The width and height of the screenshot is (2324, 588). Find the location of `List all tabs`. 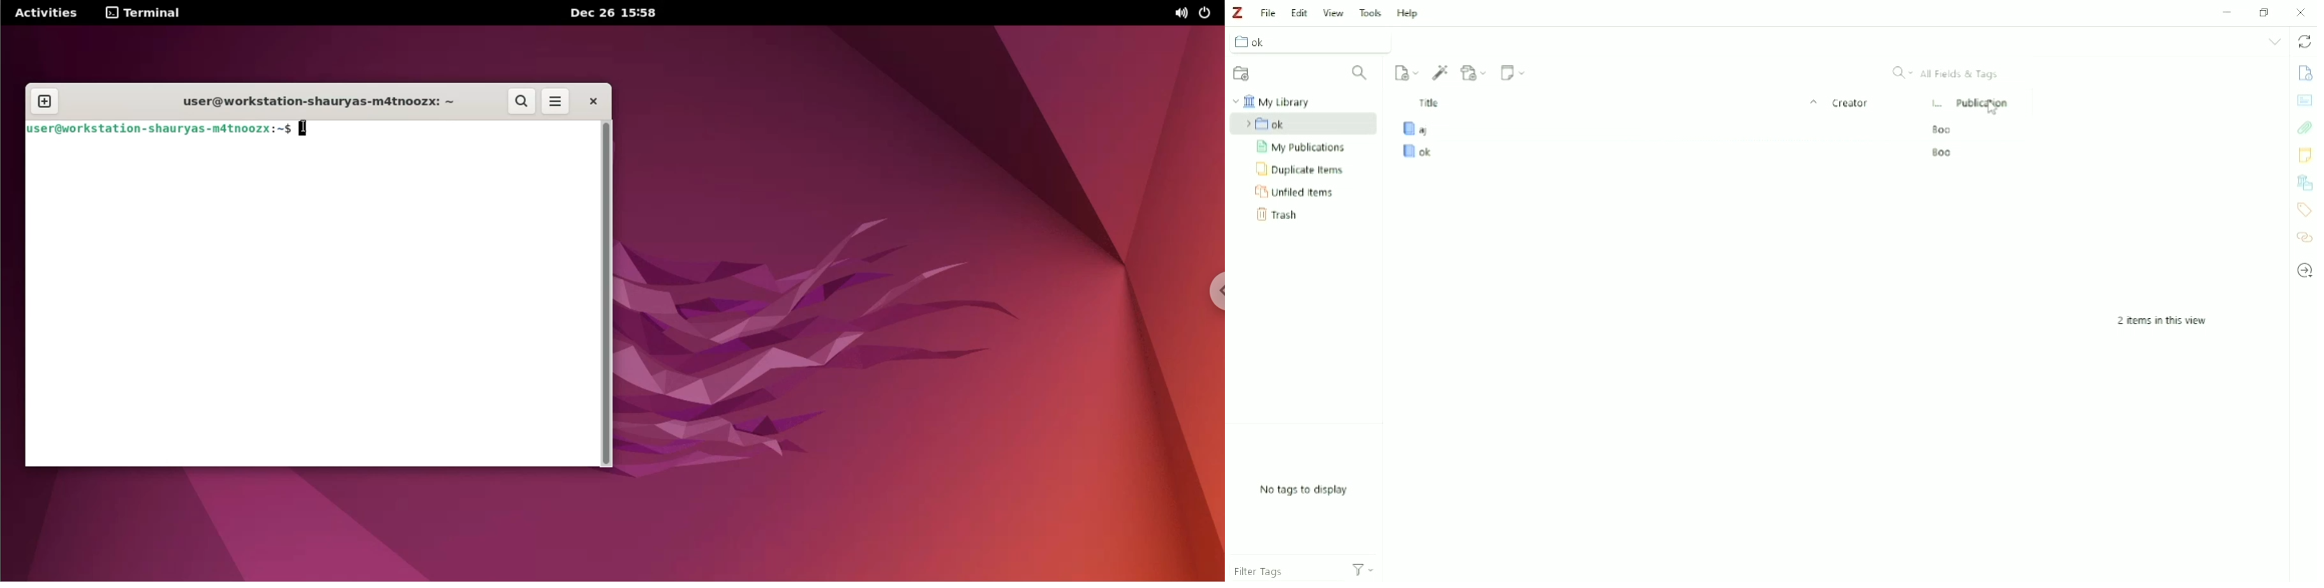

List all tabs is located at coordinates (2274, 42).